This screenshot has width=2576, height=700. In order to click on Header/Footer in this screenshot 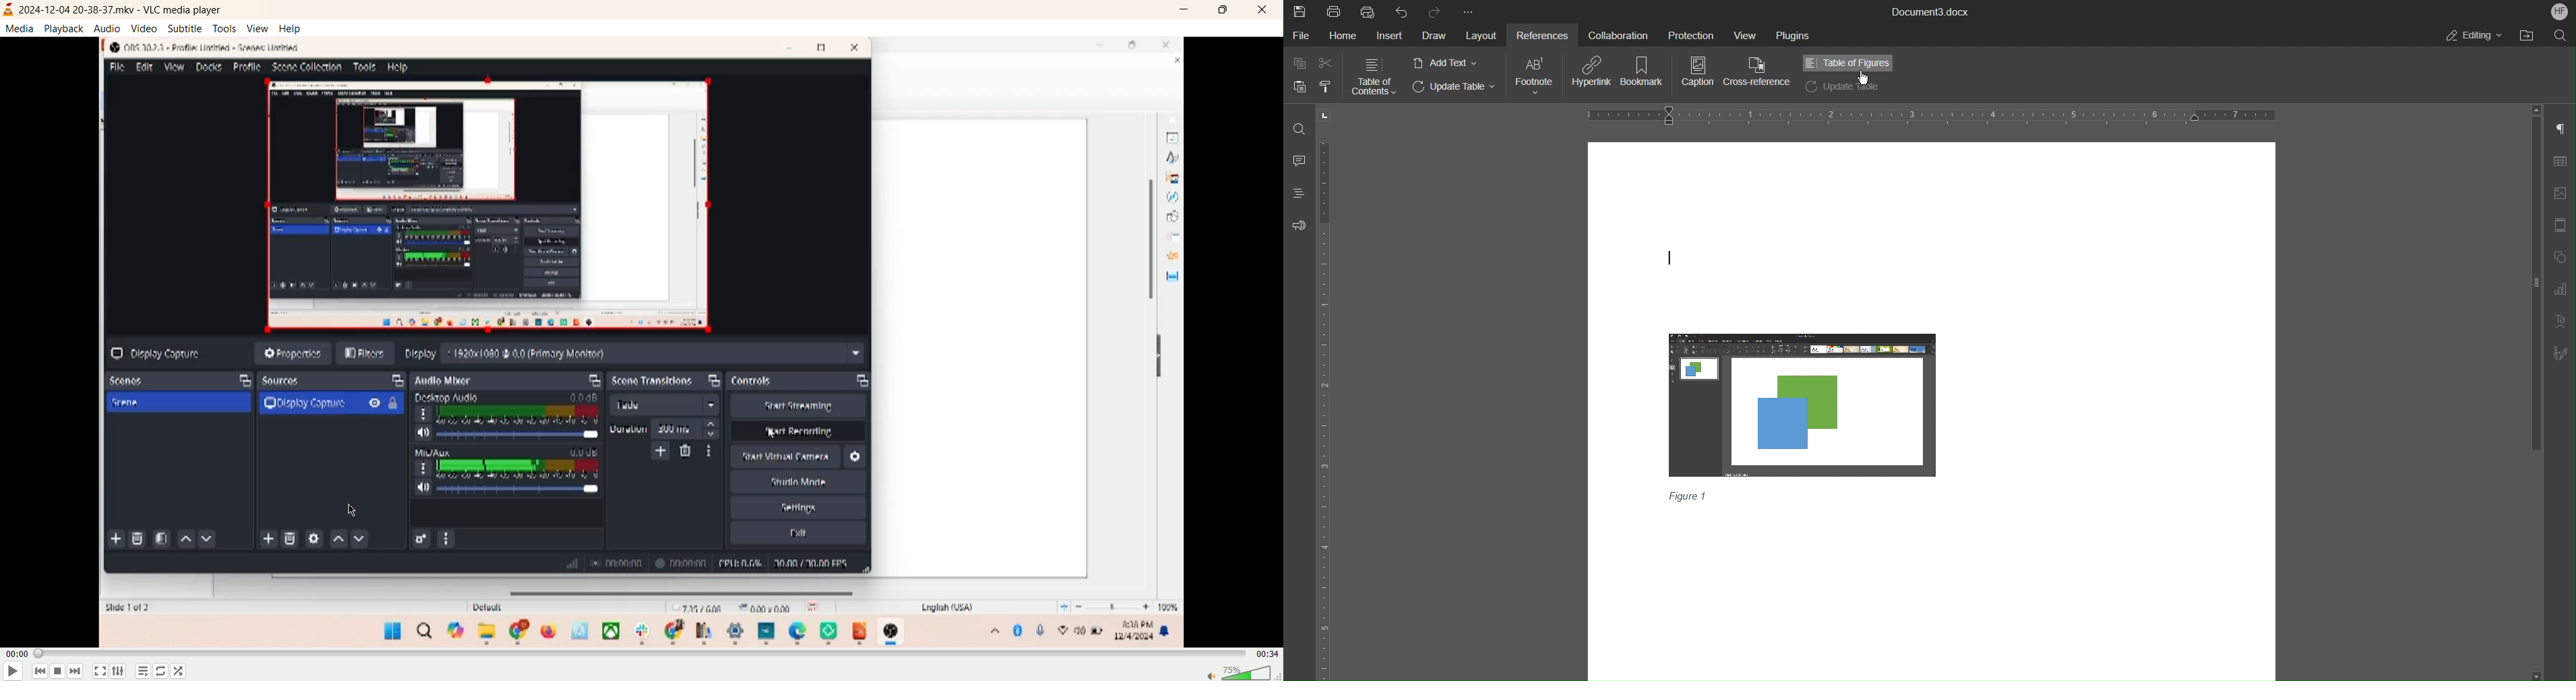, I will do `click(2561, 227)`.